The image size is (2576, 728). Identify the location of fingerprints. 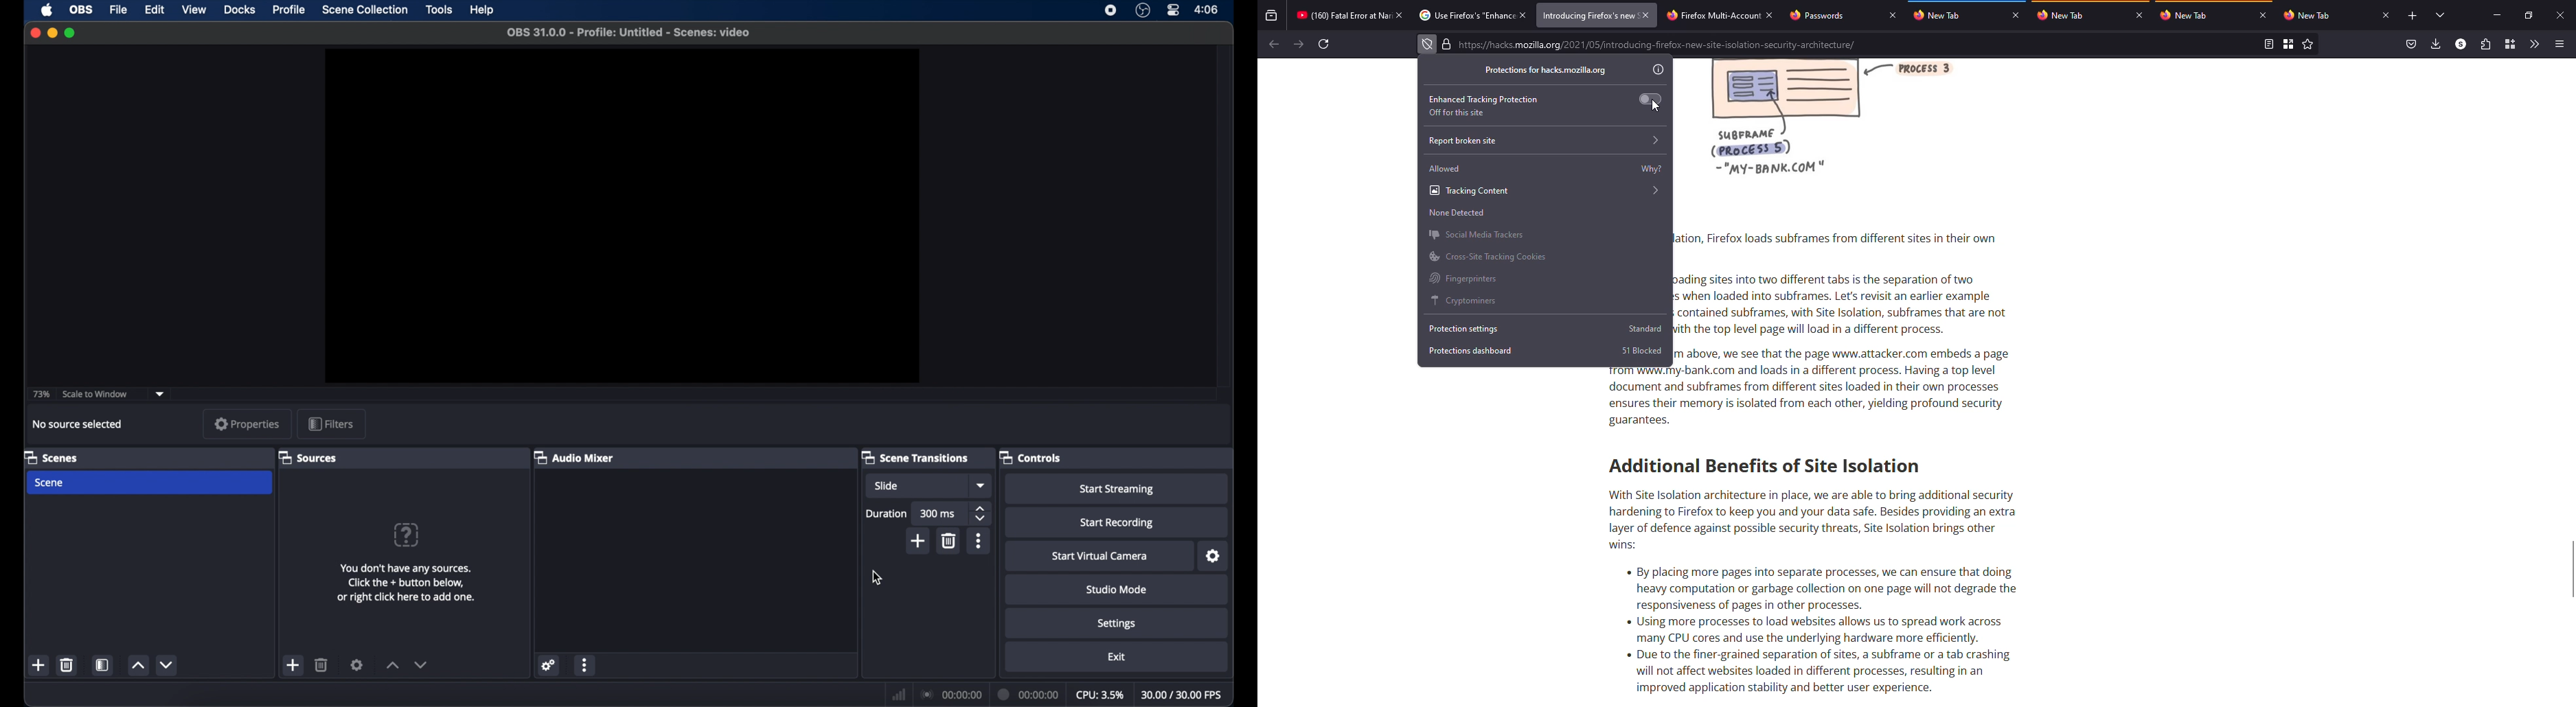
(1465, 279).